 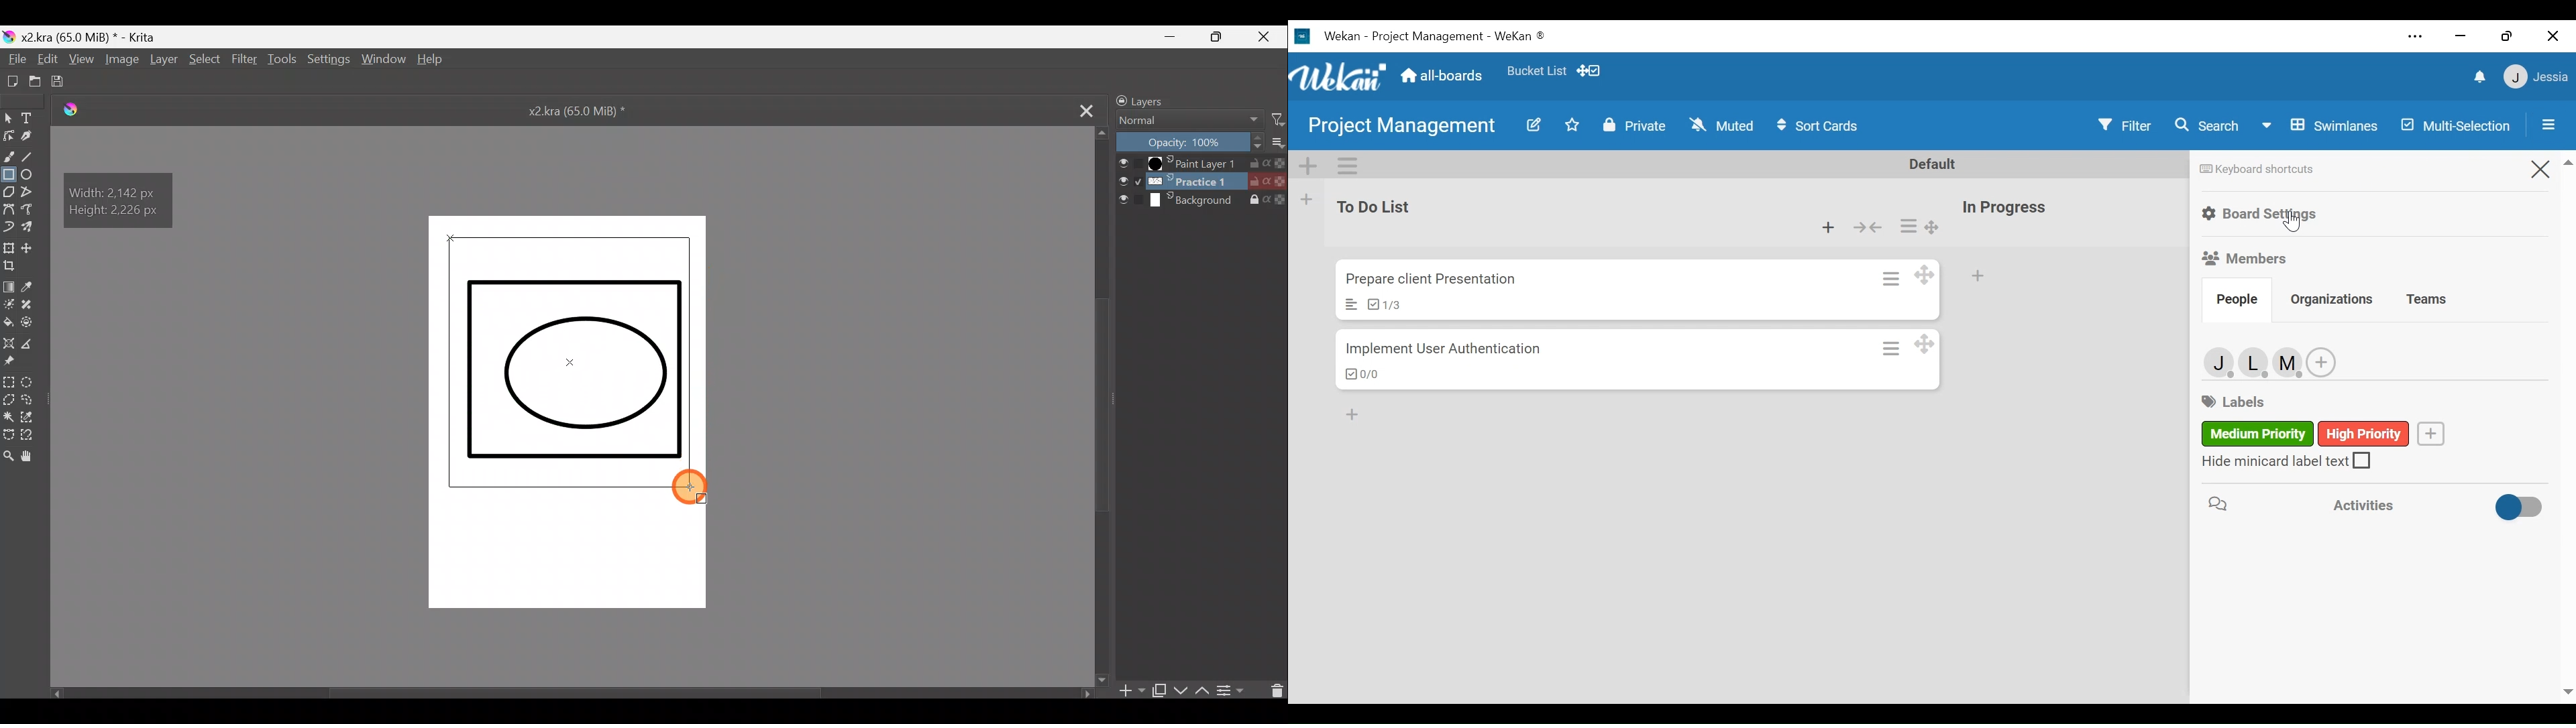 What do you see at coordinates (1272, 692) in the screenshot?
I see `Delete layer` at bounding box center [1272, 692].